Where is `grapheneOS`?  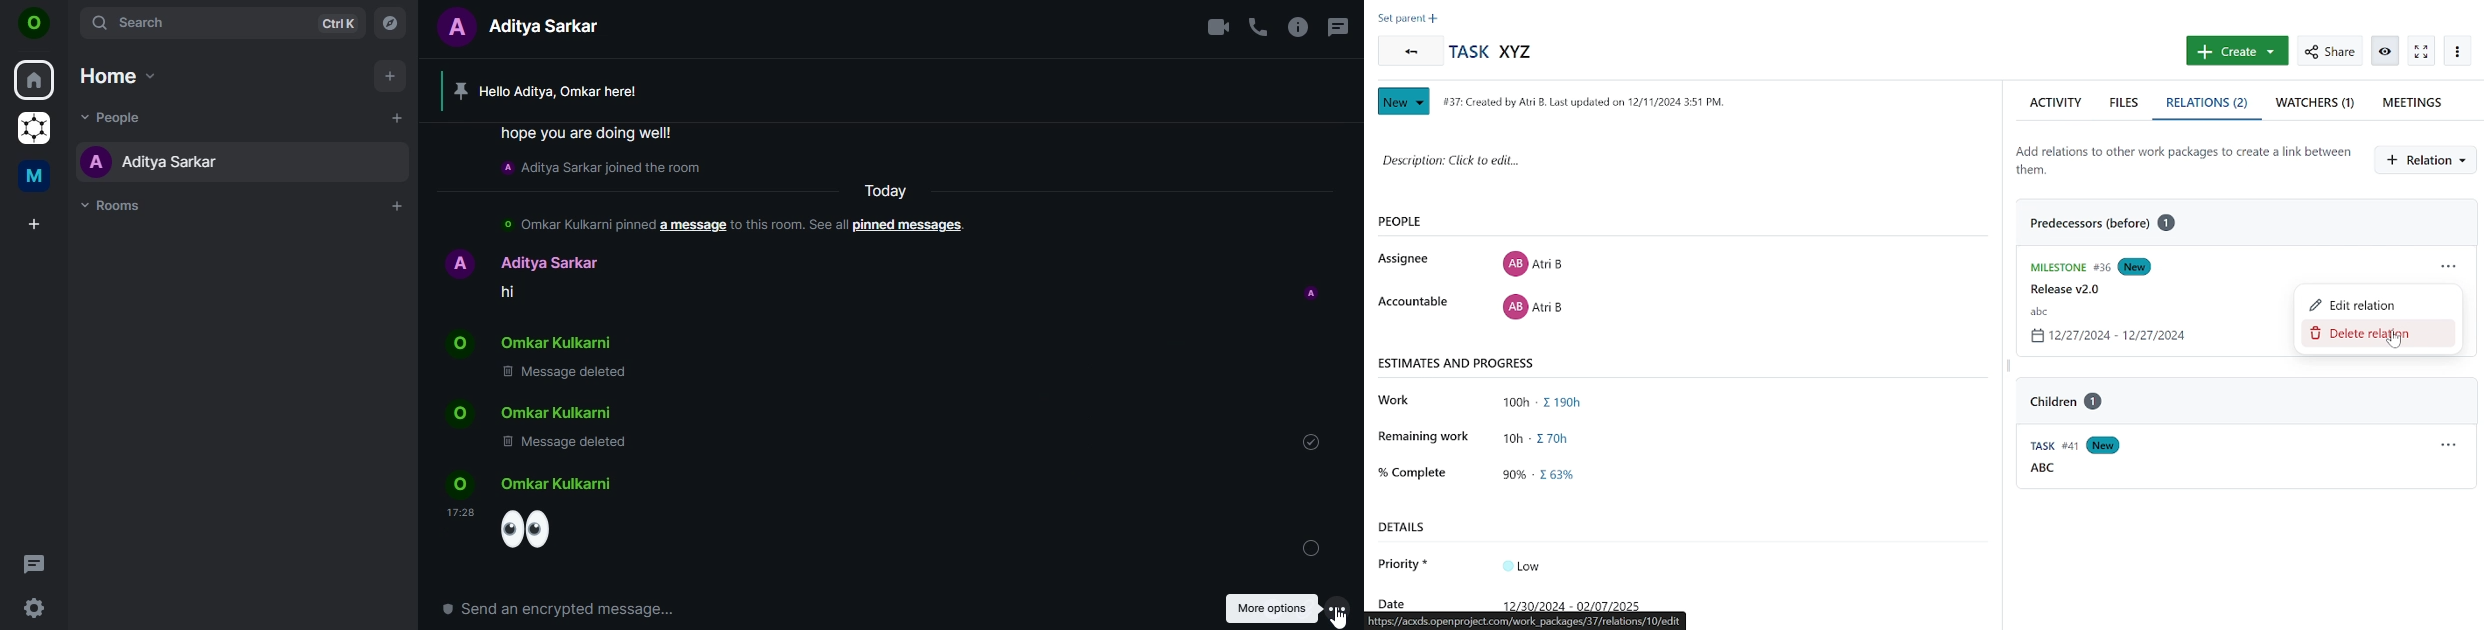 grapheneOS is located at coordinates (33, 126).